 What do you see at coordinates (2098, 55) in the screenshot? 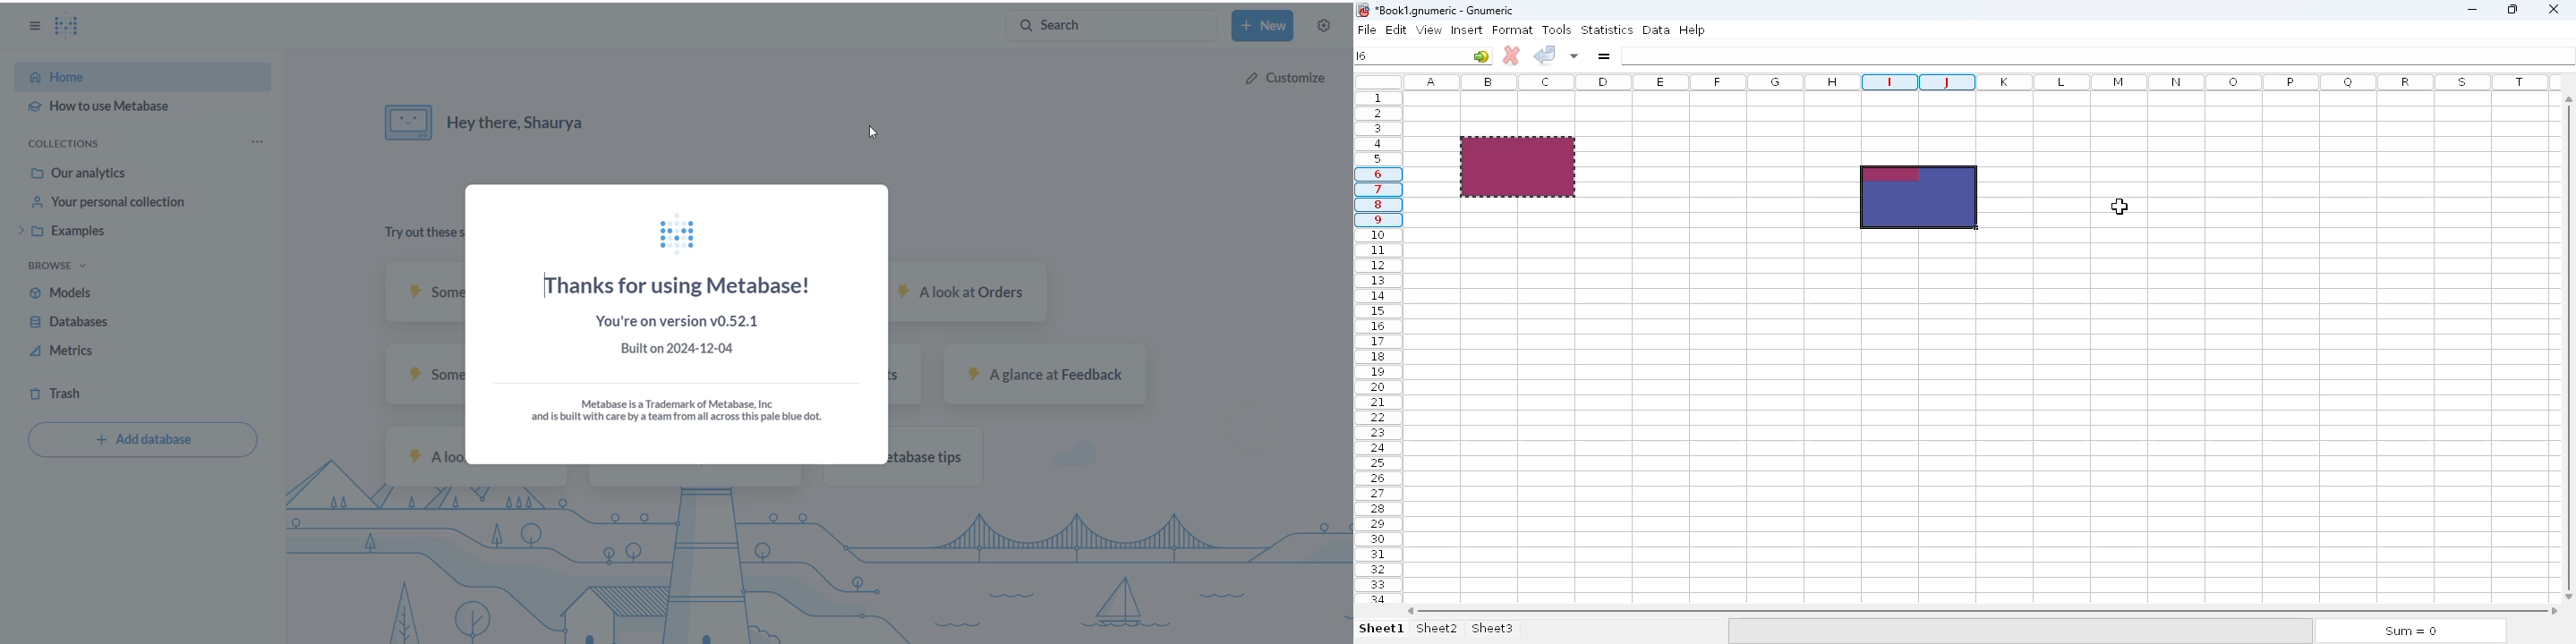
I see `formula bar` at bounding box center [2098, 55].